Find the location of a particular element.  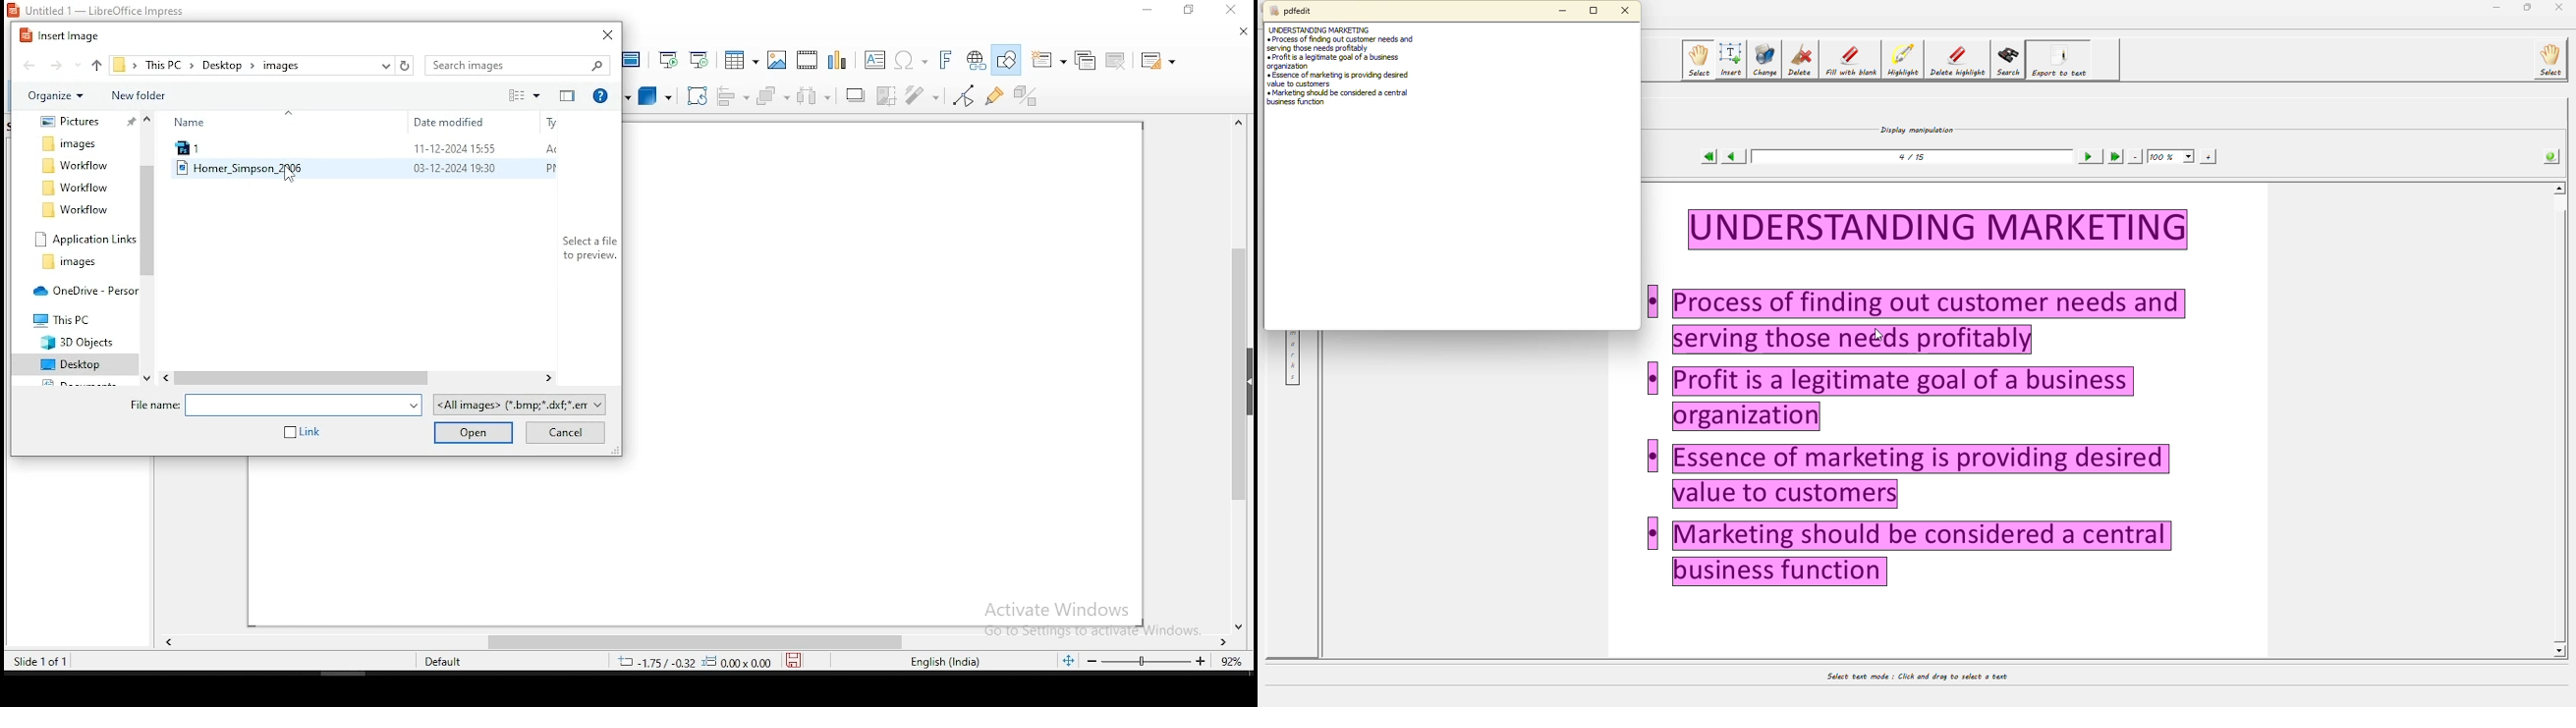

untitled 1 - libreoffice impress is located at coordinates (113, 10).